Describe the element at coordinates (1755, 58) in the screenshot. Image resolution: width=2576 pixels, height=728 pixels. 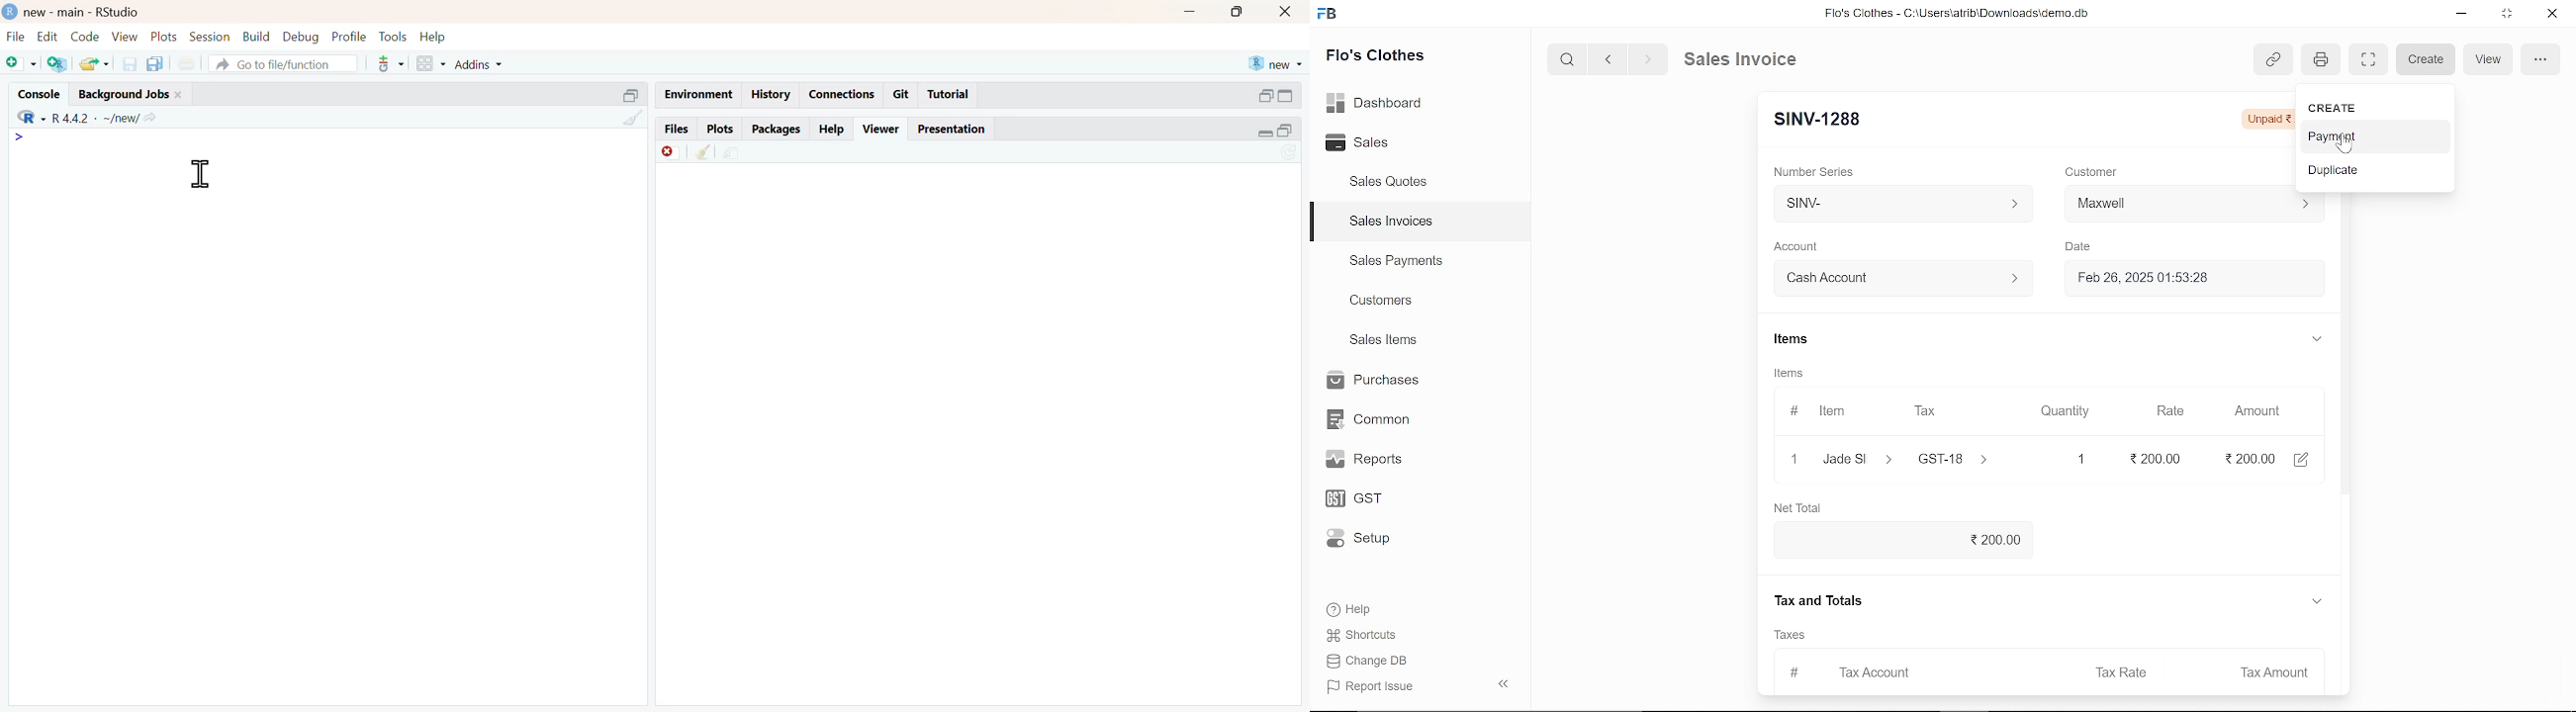
I see `Sales Invoice` at that location.